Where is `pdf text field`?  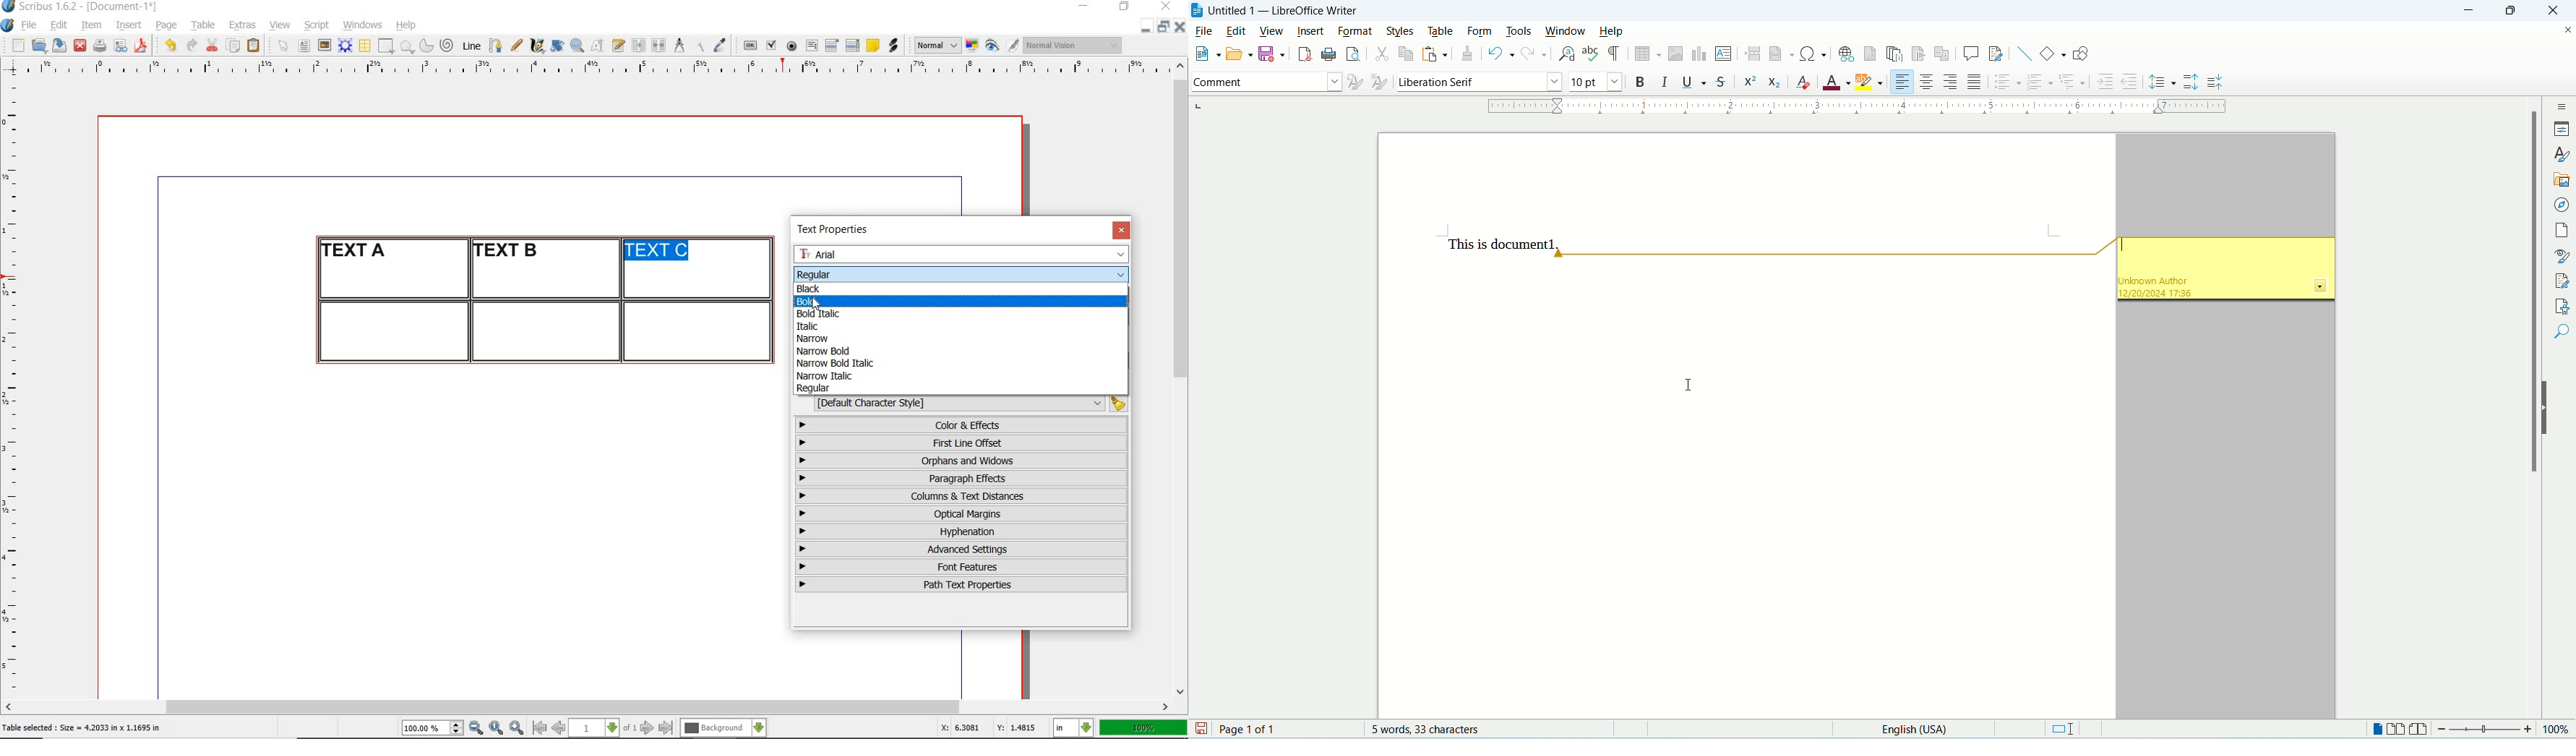 pdf text field is located at coordinates (812, 47).